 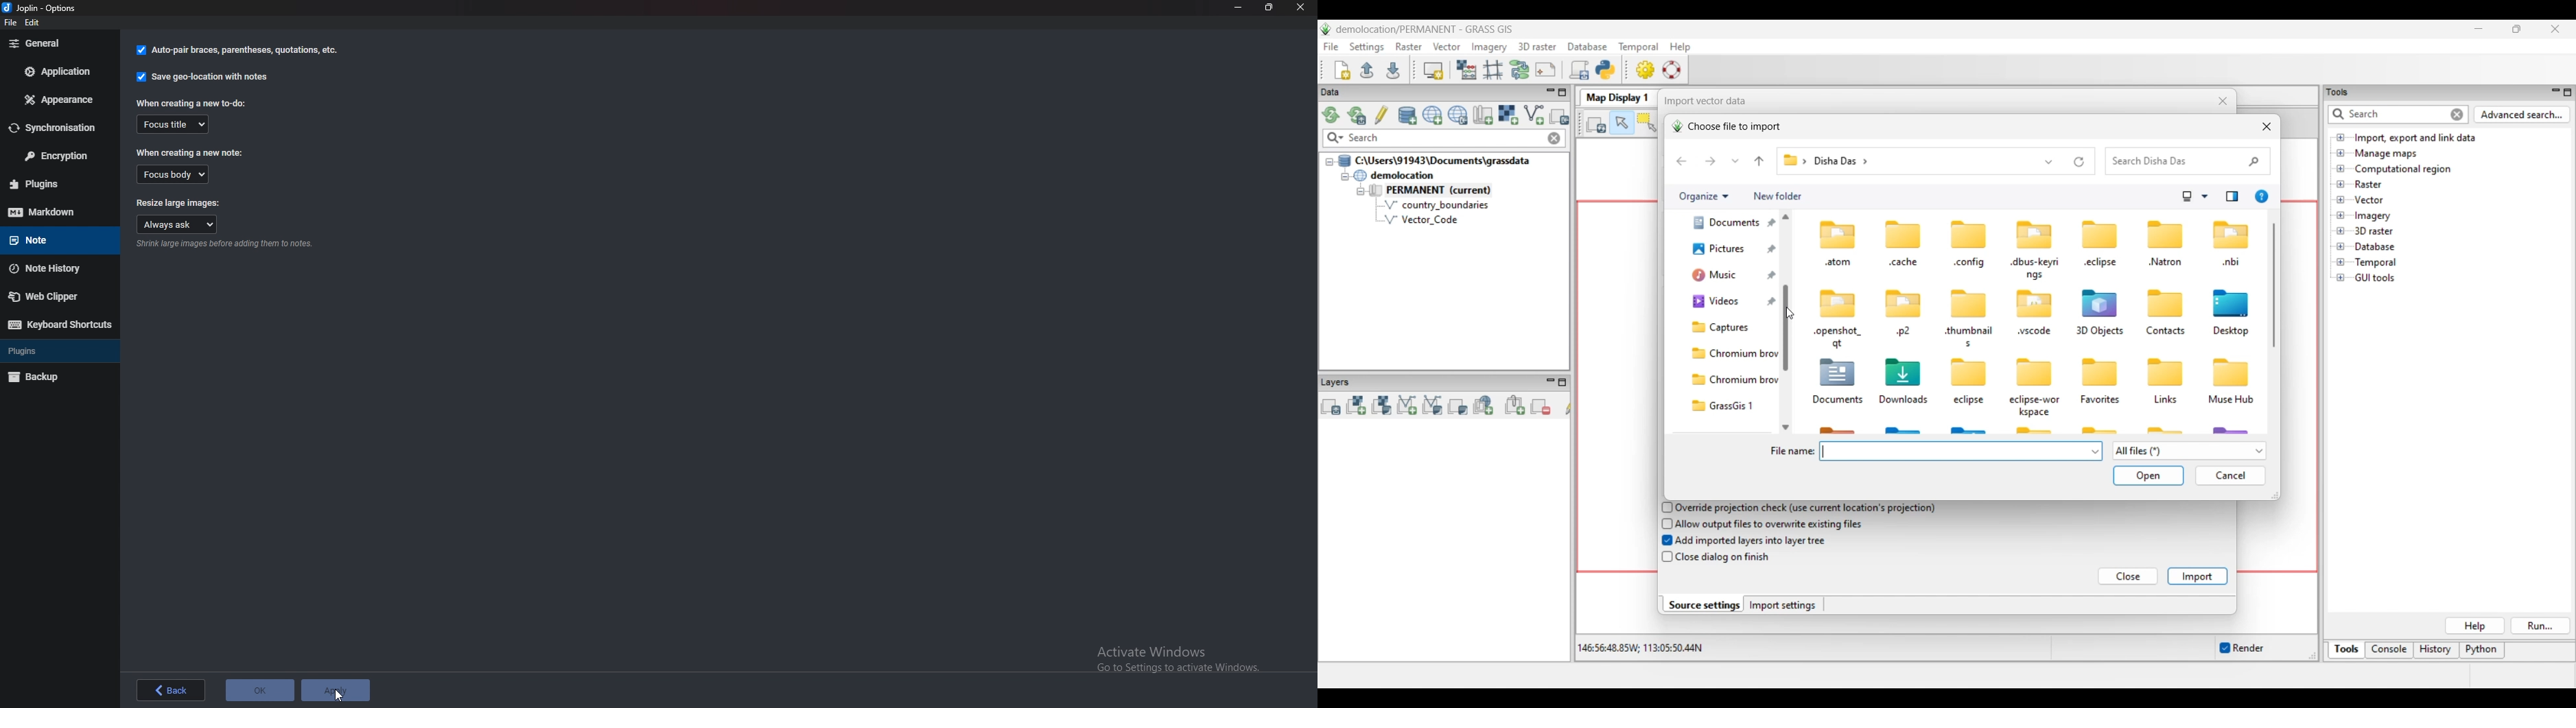 What do you see at coordinates (235, 51) in the screenshot?
I see `auto pair braces, panthesis, quotation, etc.` at bounding box center [235, 51].